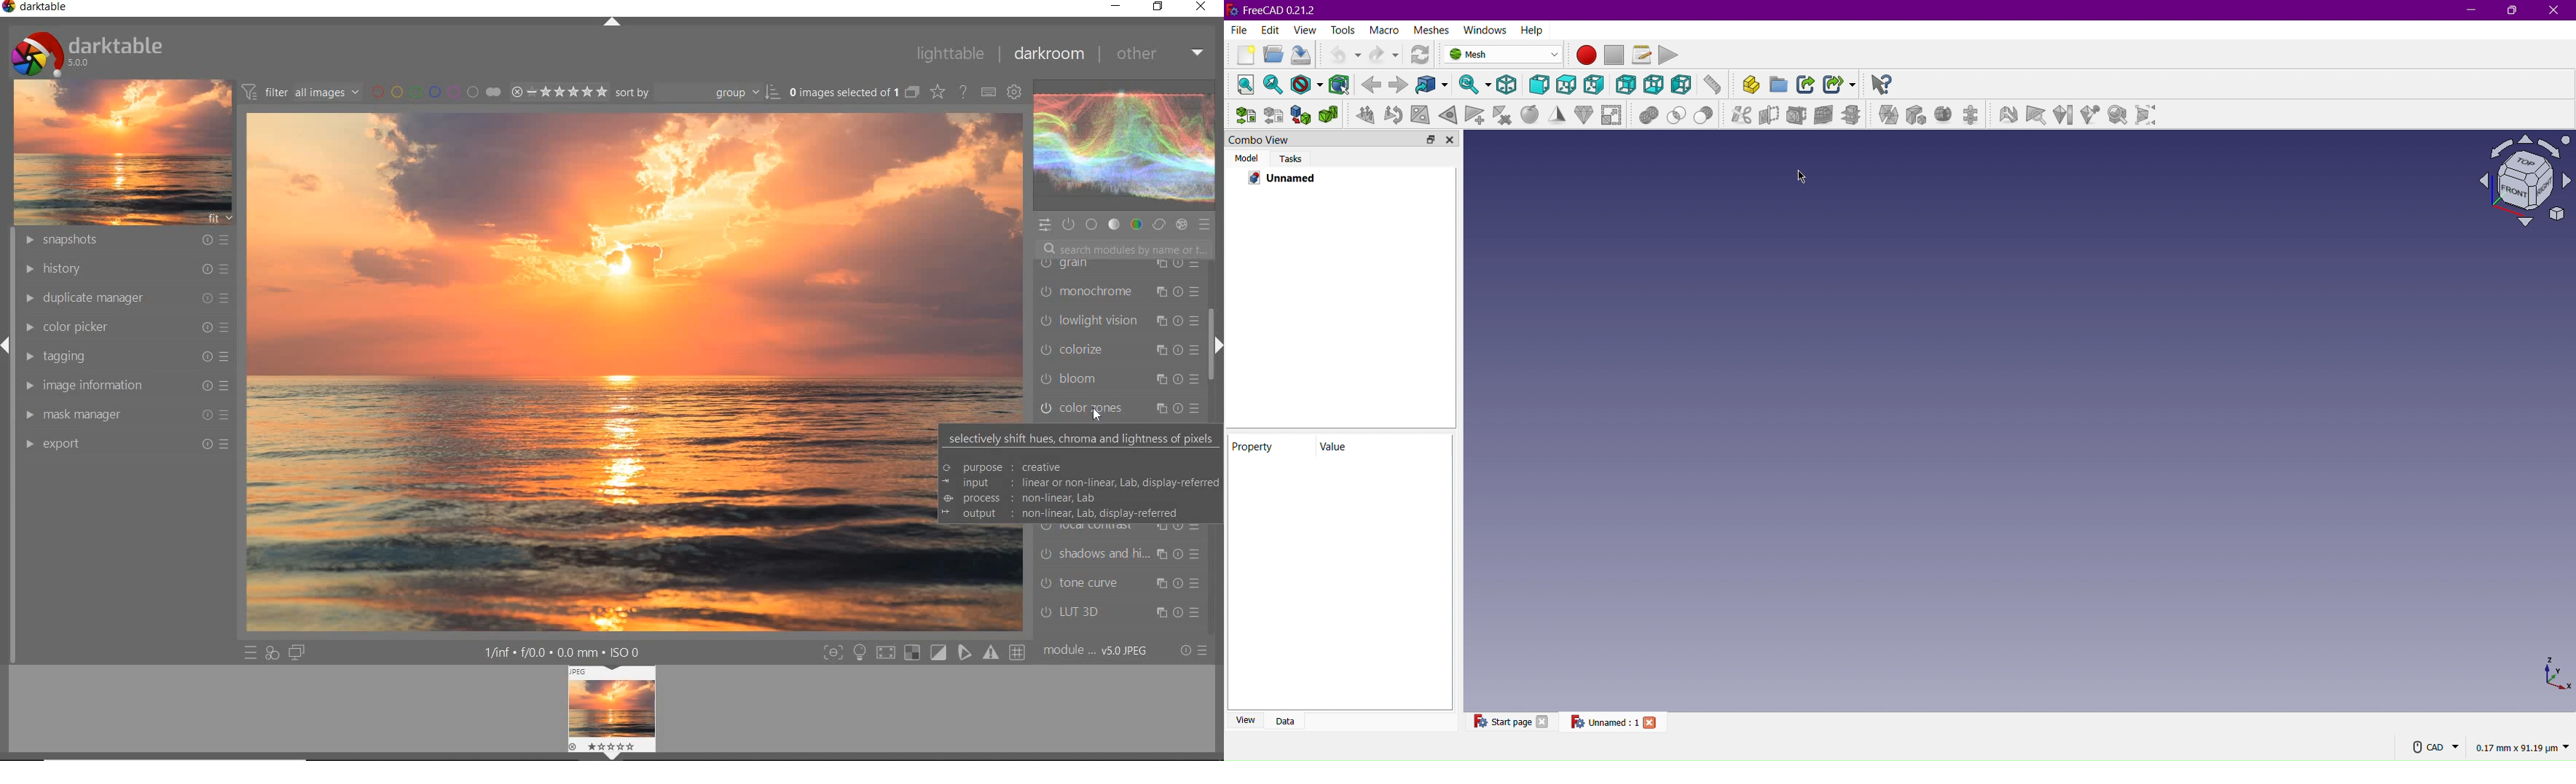  I want to click on Macros, so click(1641, 53).